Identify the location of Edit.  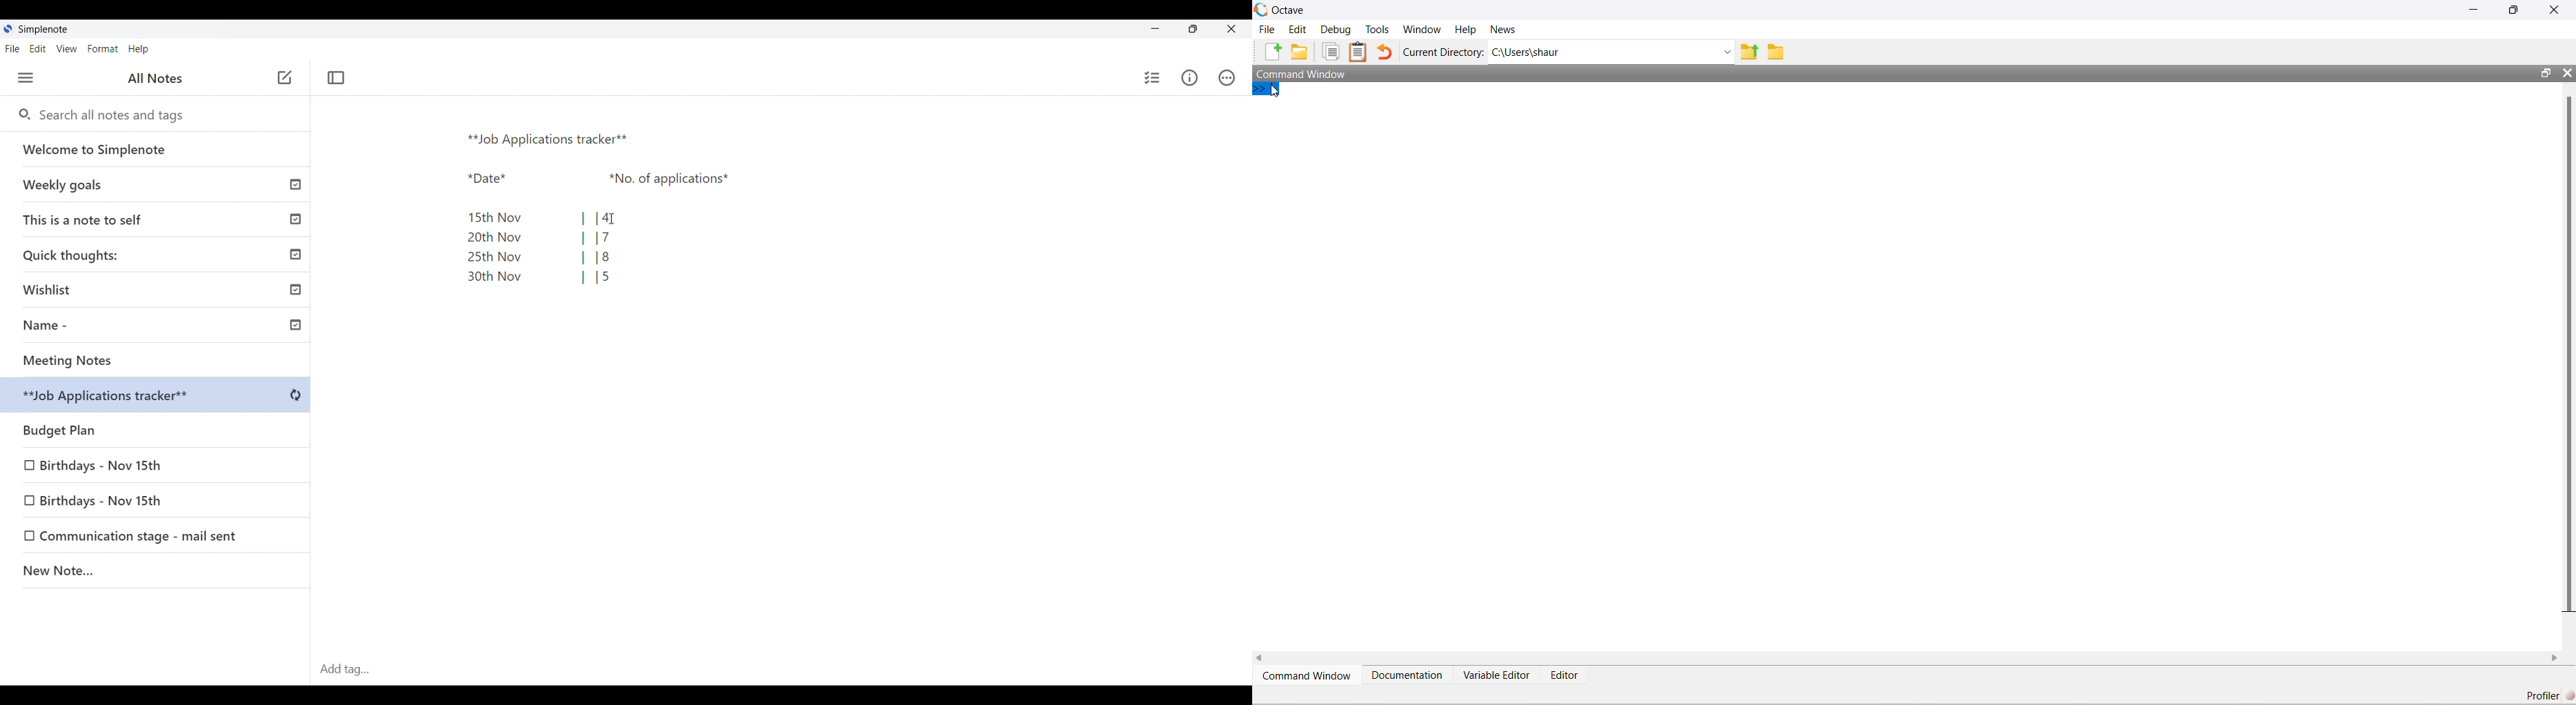
(38, 48).